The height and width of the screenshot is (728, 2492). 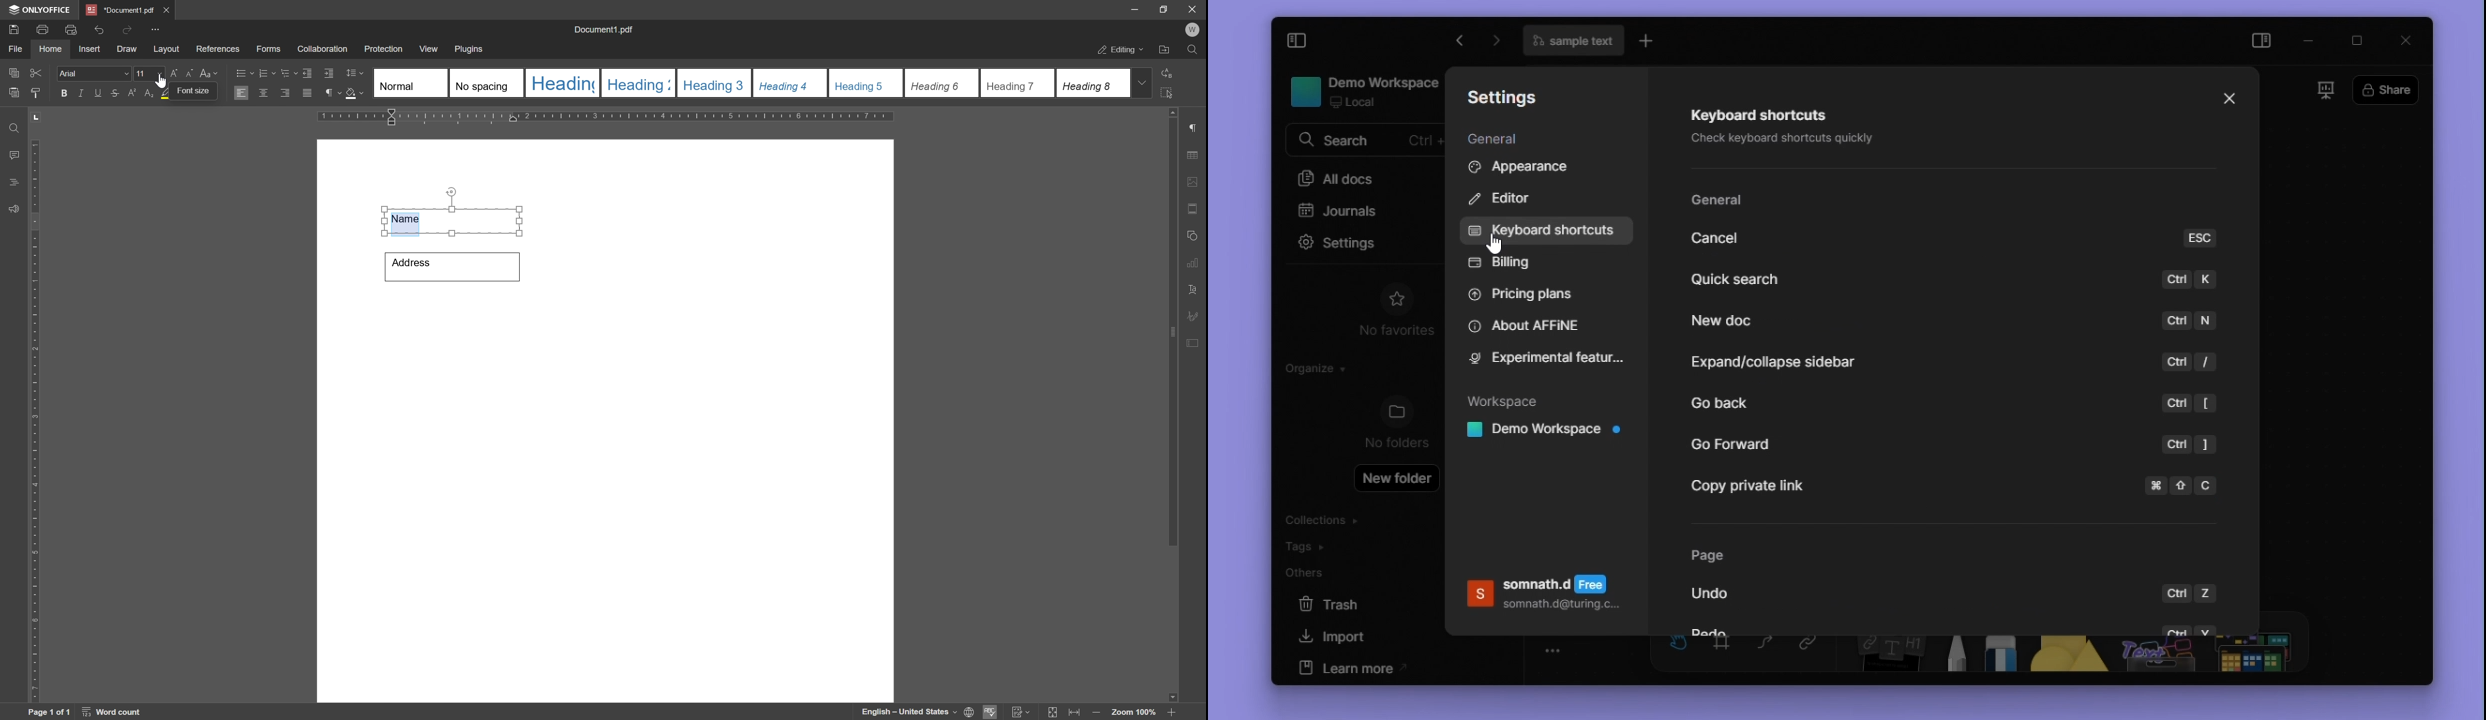 What do you see at coordinates (1172, 92) in the screenshot?
I see `select all` at bounding box center [1172, 92].